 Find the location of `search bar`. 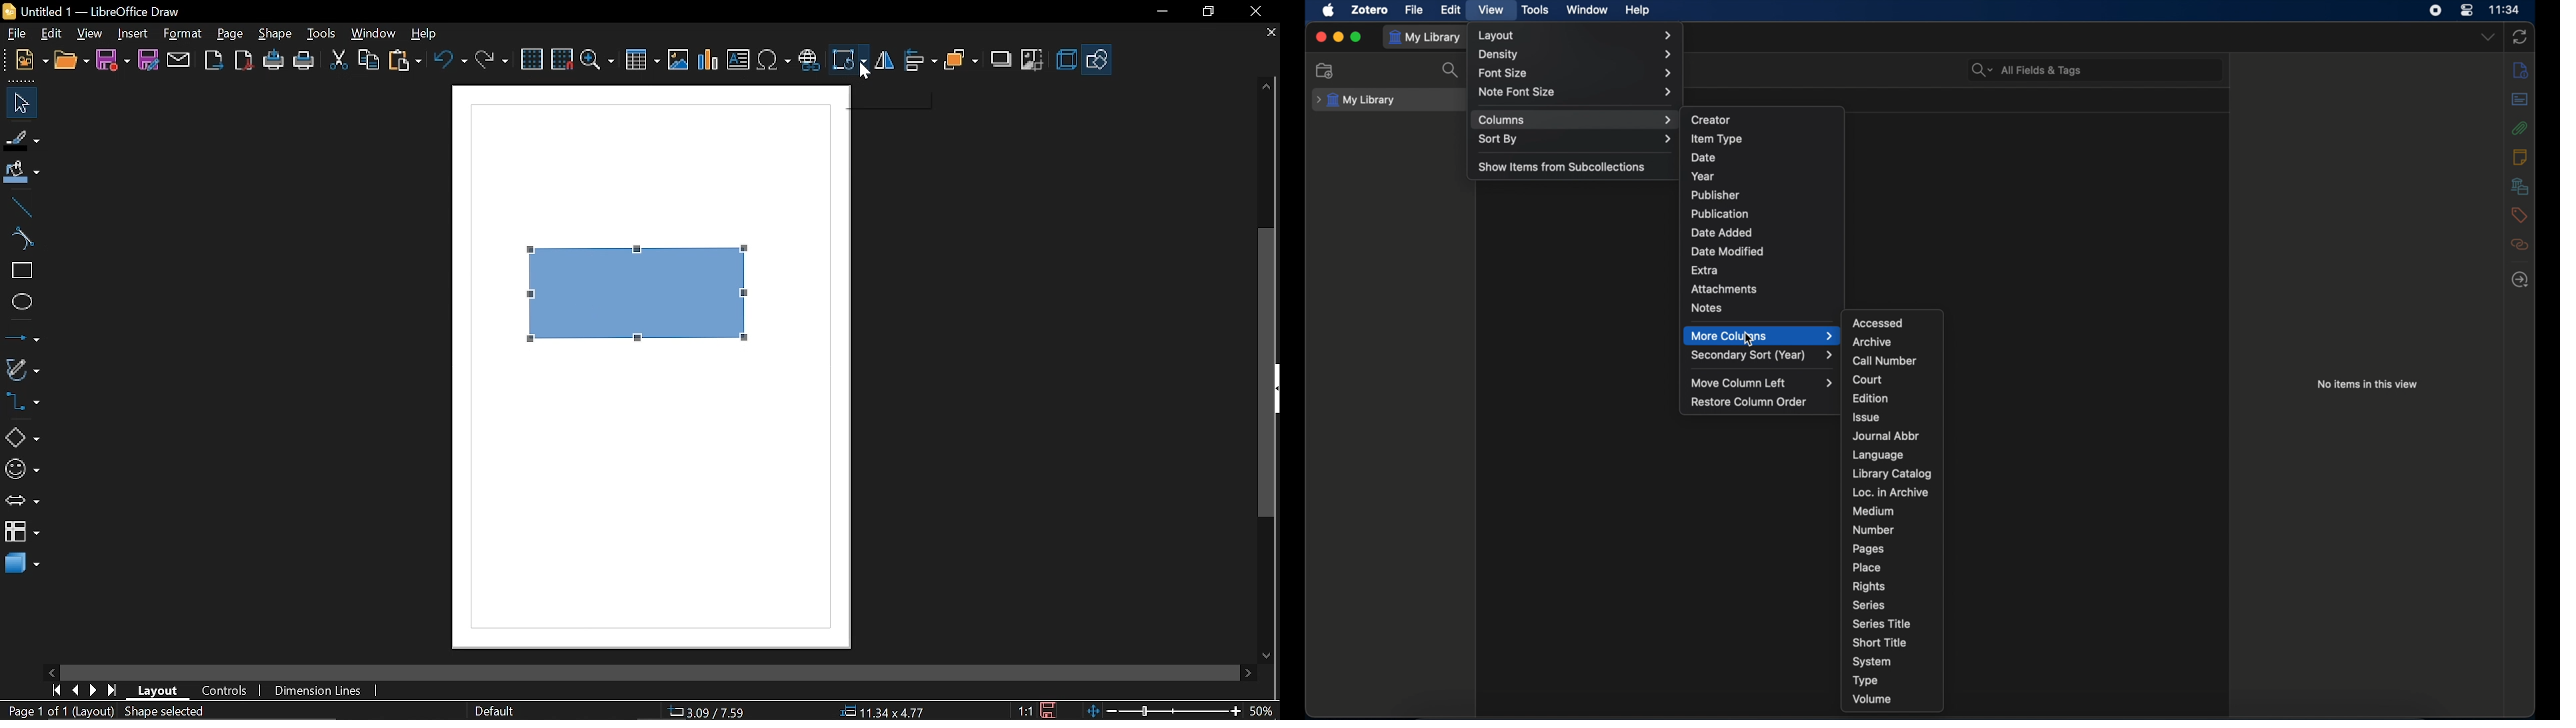

search bar is located at coordinates (2027, 69).